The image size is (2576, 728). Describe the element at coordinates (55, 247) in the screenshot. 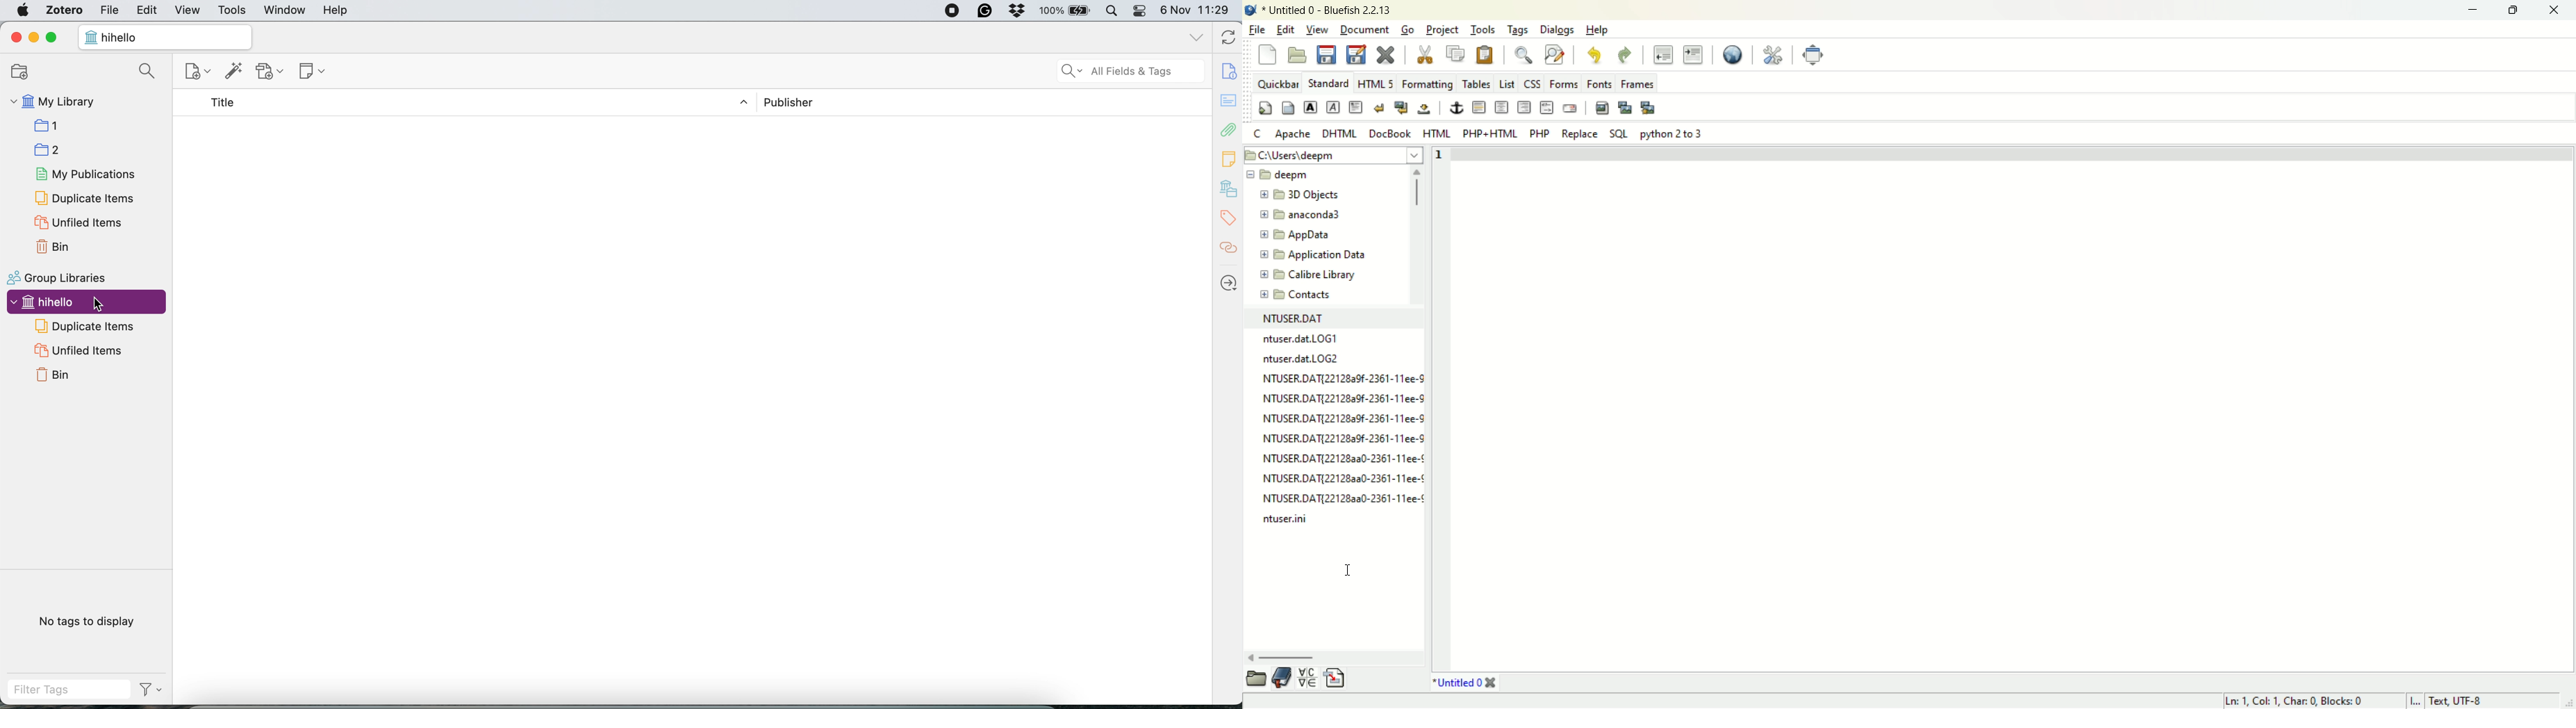

I see `bin` at that location.